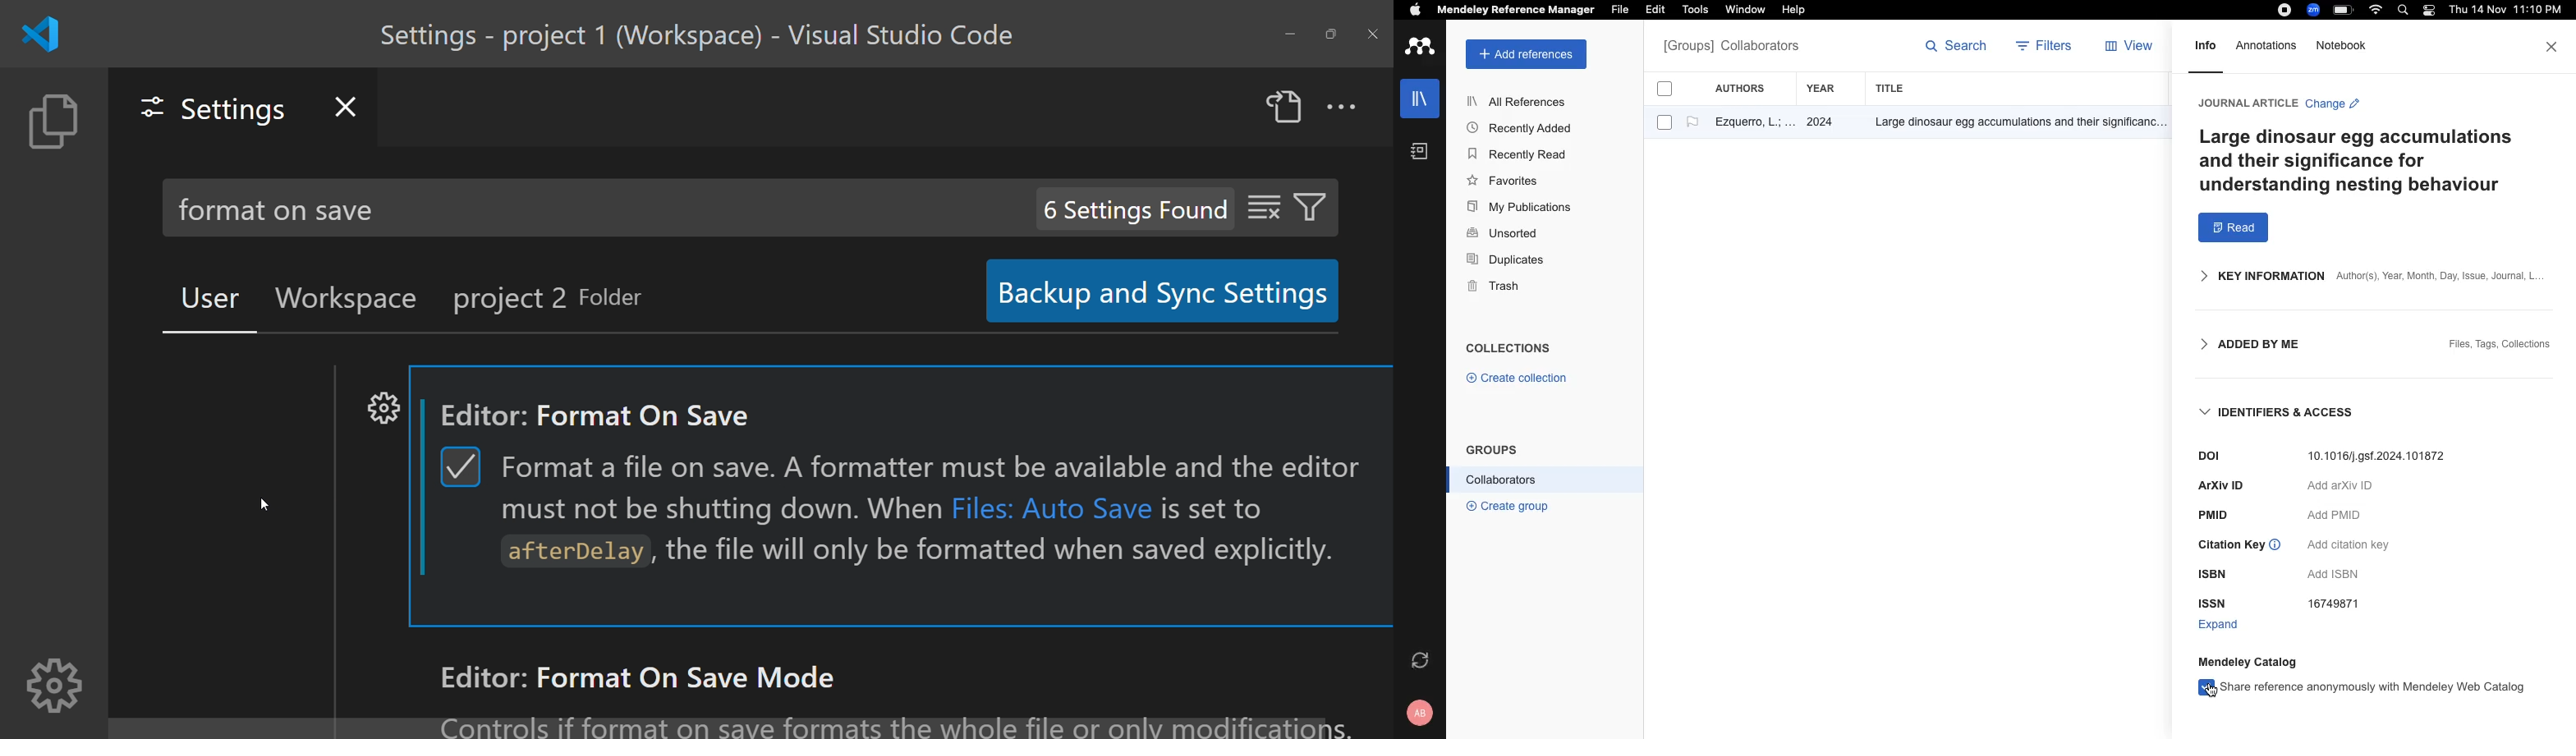  What do you see at coordinates (463, 465) in the screenshot?
I see `tick chekbox` at bounding box center [463, 465].